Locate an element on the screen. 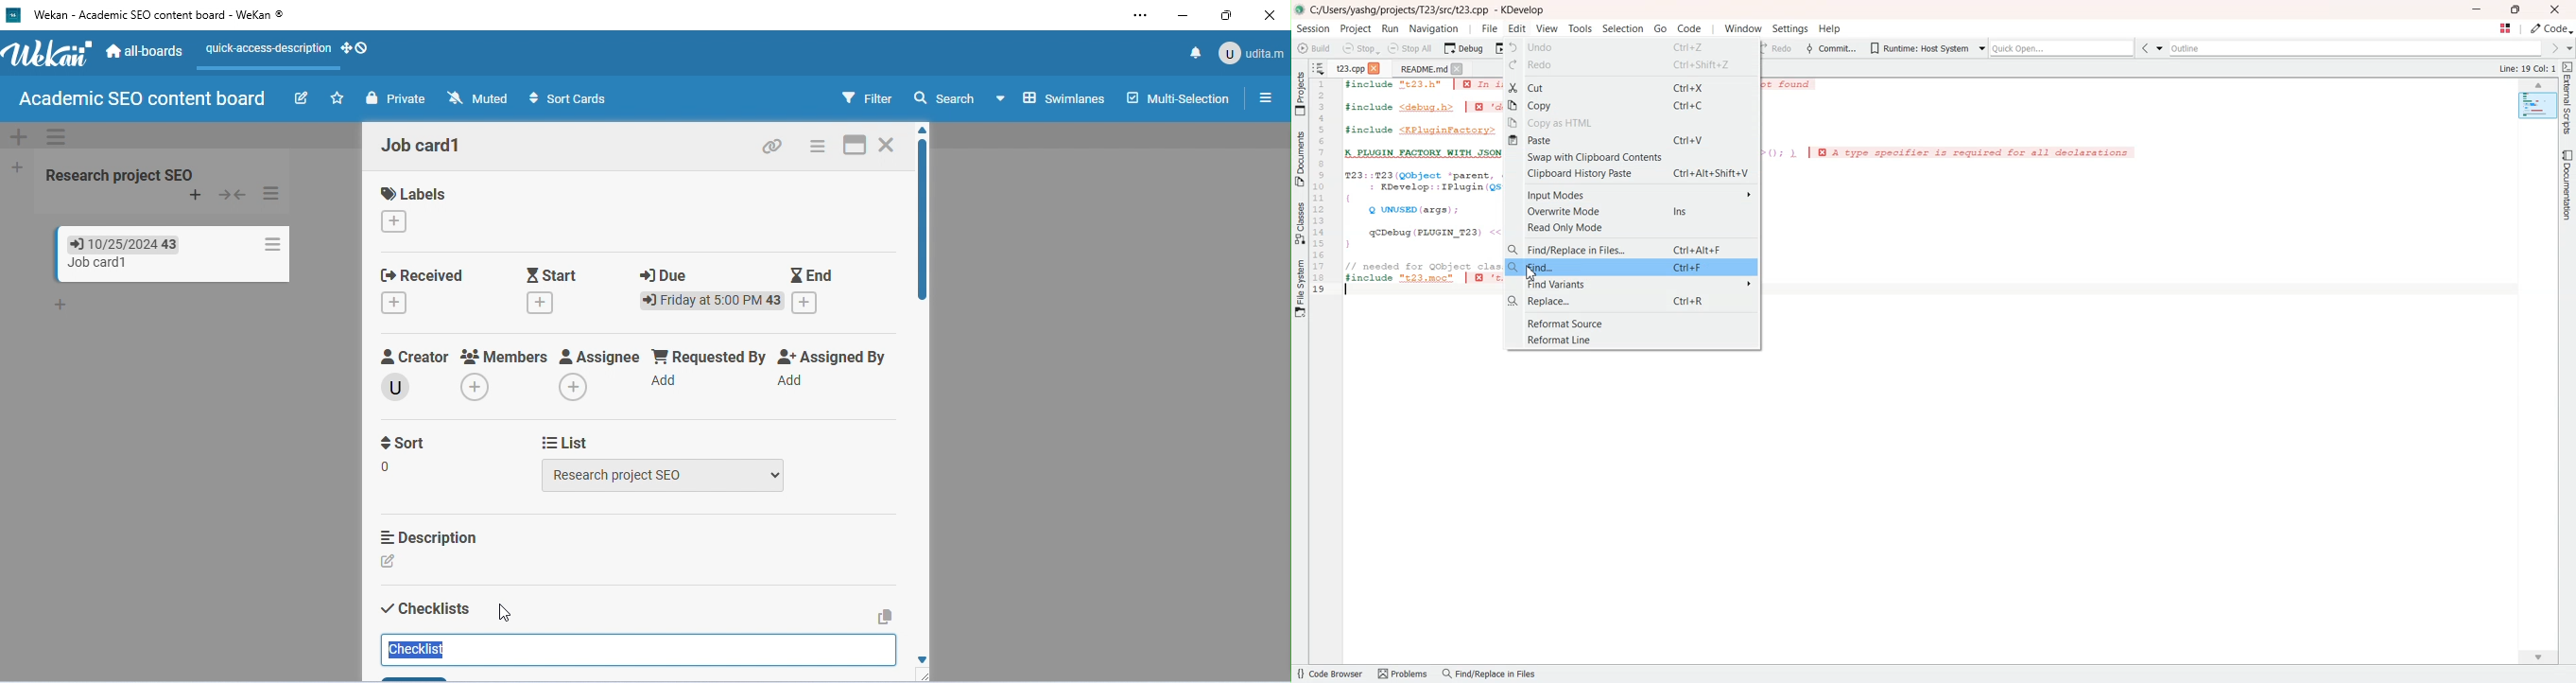 The image size is (2576, 700). notification is located at coordinates (1193, 52).